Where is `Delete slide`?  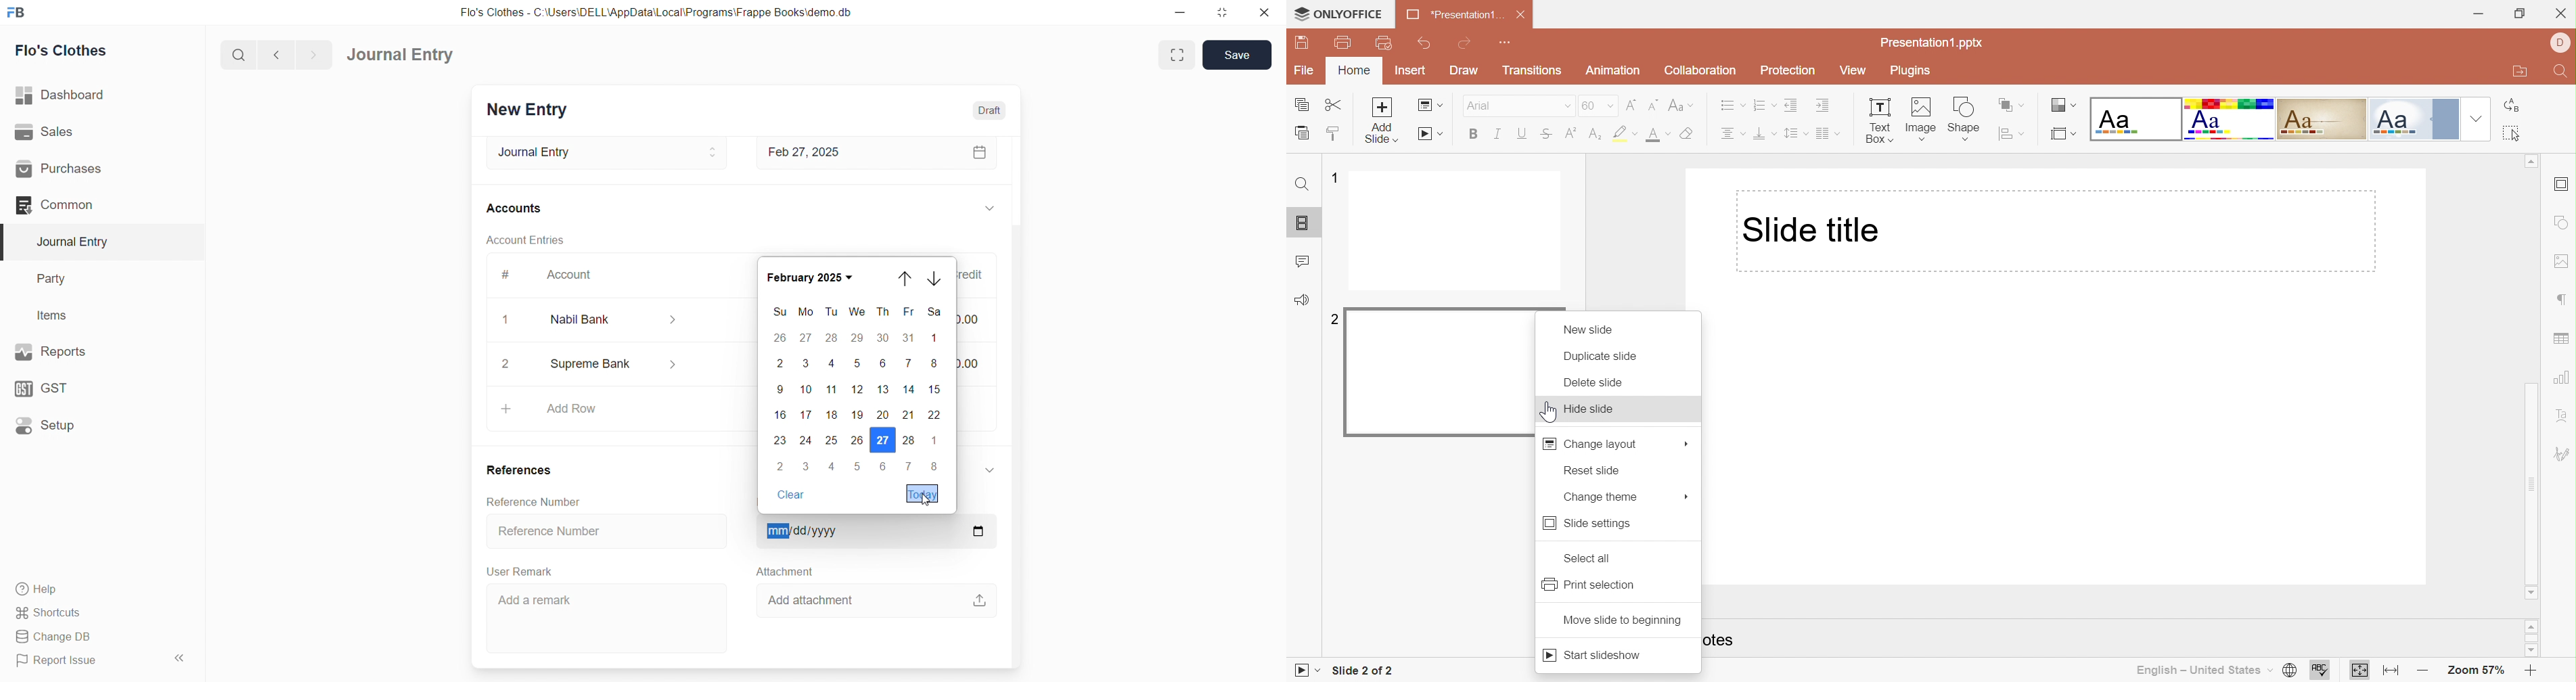
Delete slide is located at coordinates (1599, 382).